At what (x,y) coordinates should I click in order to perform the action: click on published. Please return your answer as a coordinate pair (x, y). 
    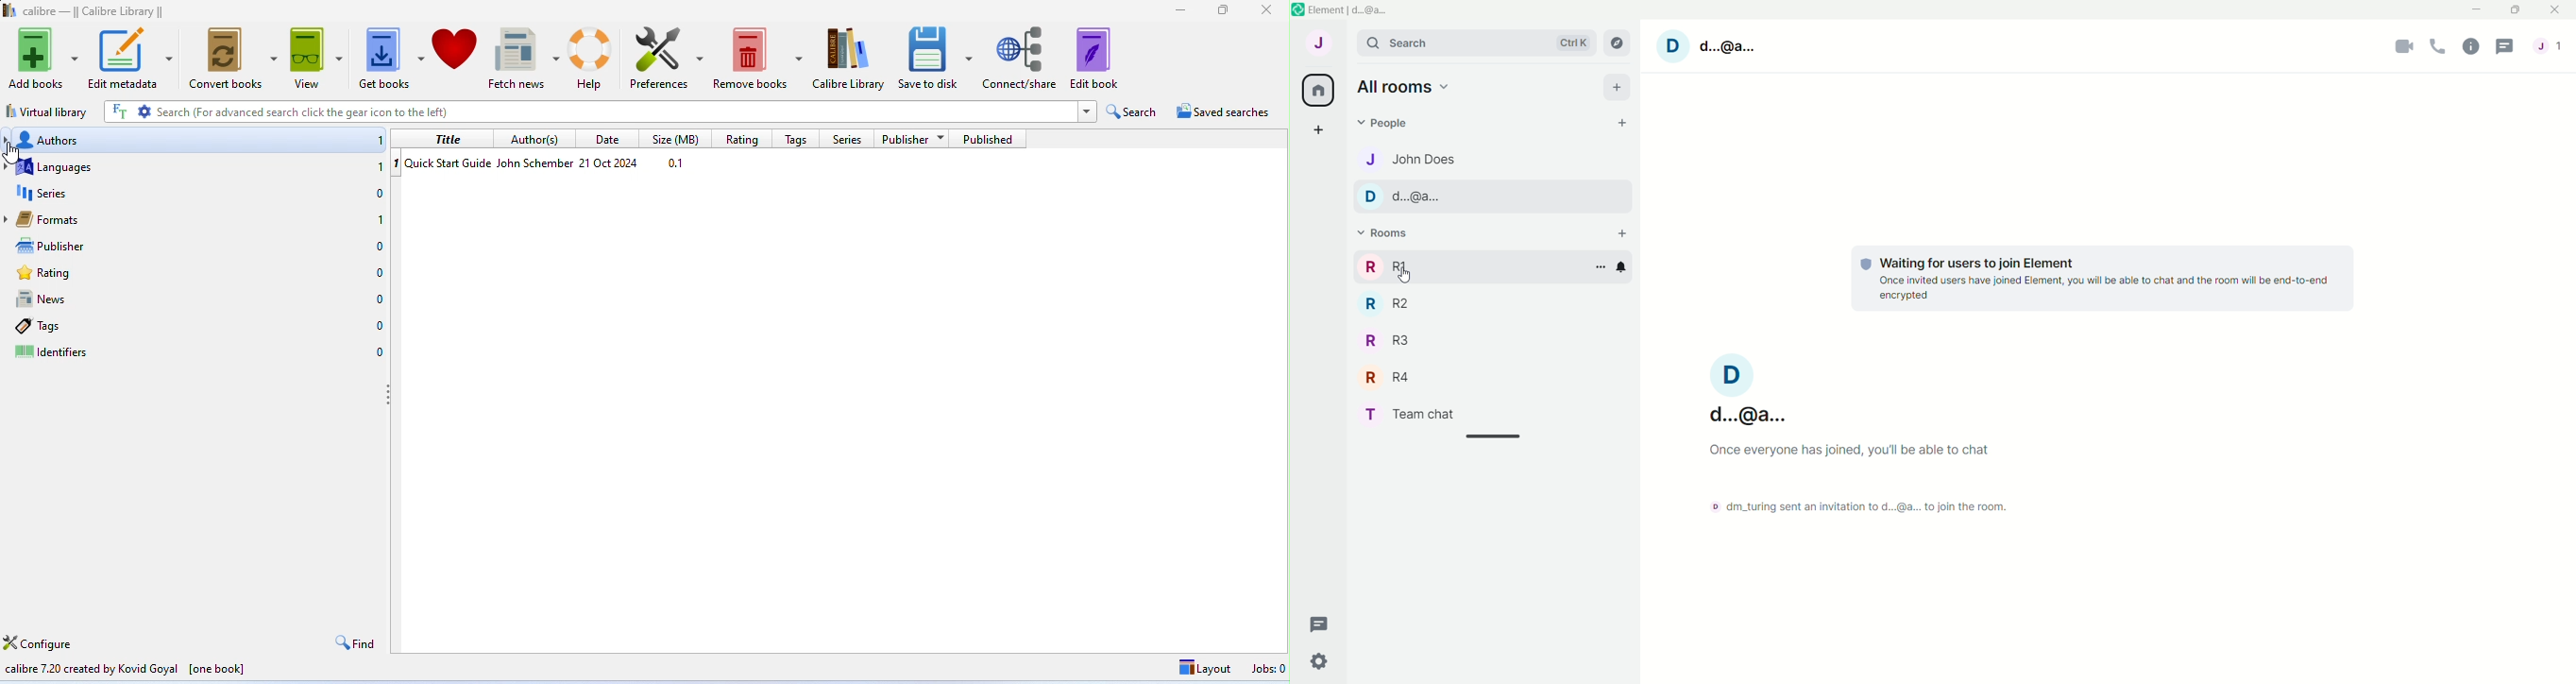
    Looking at the image, I should click on (989, 140).